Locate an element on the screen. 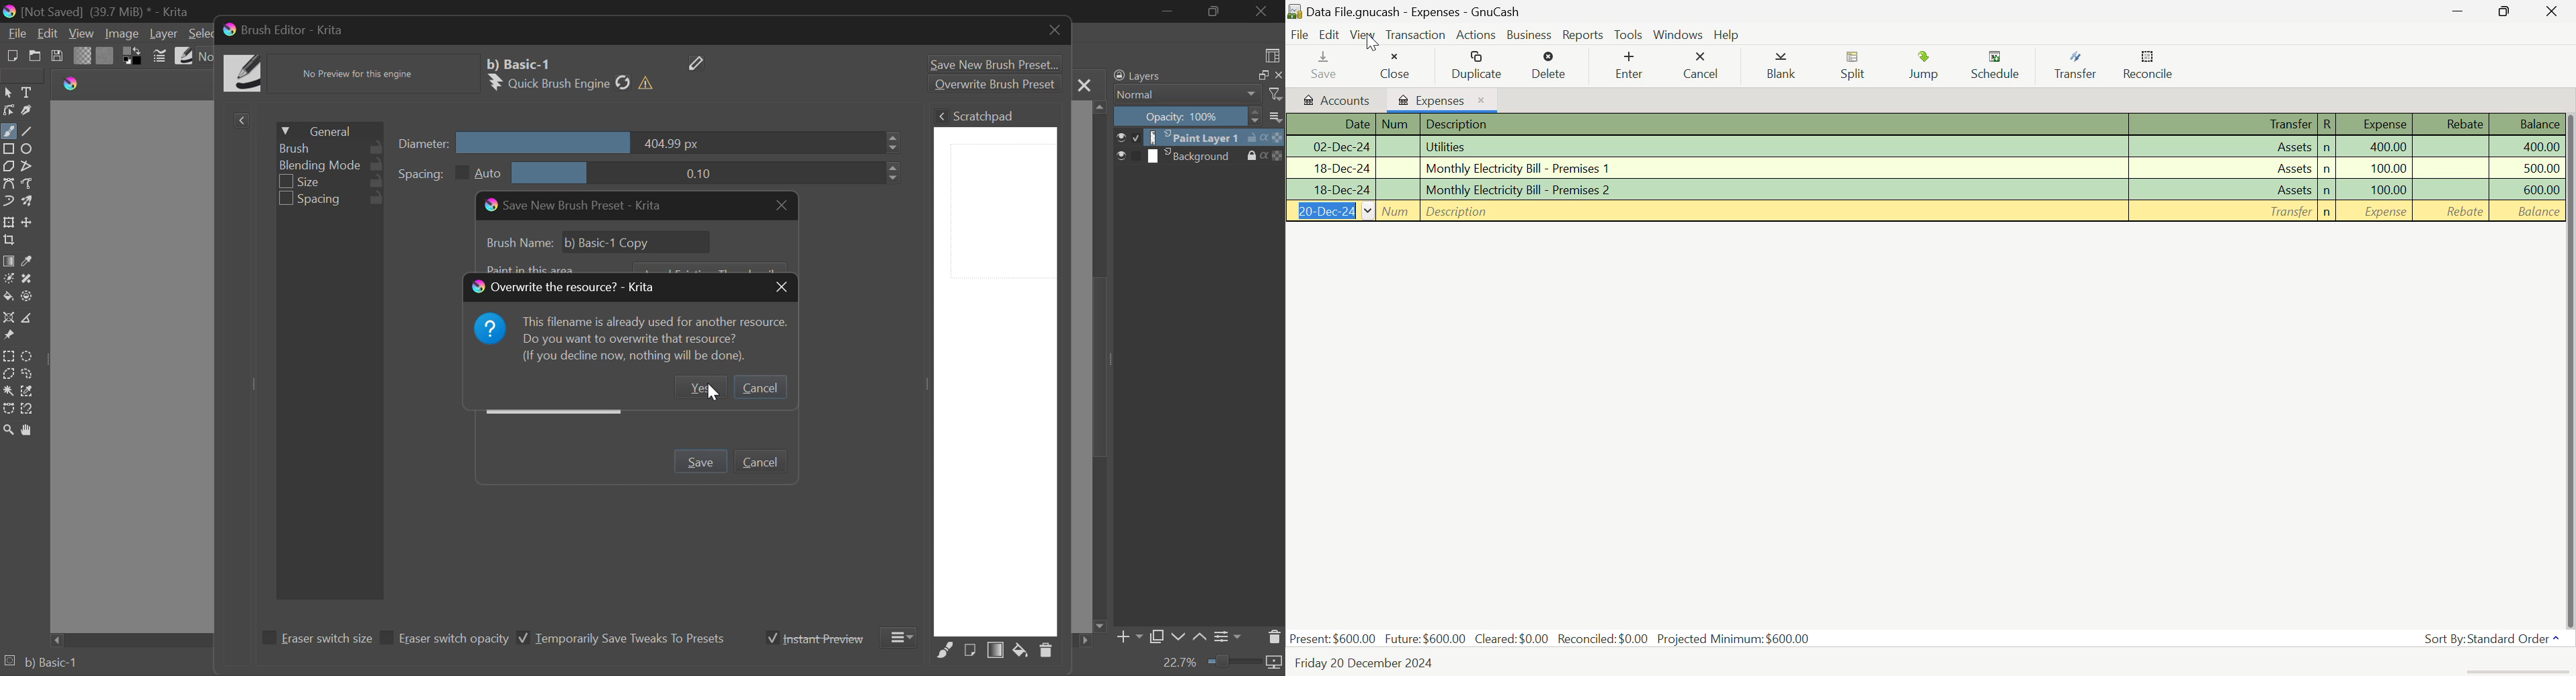  Date is located at coordinates (1327, 169).